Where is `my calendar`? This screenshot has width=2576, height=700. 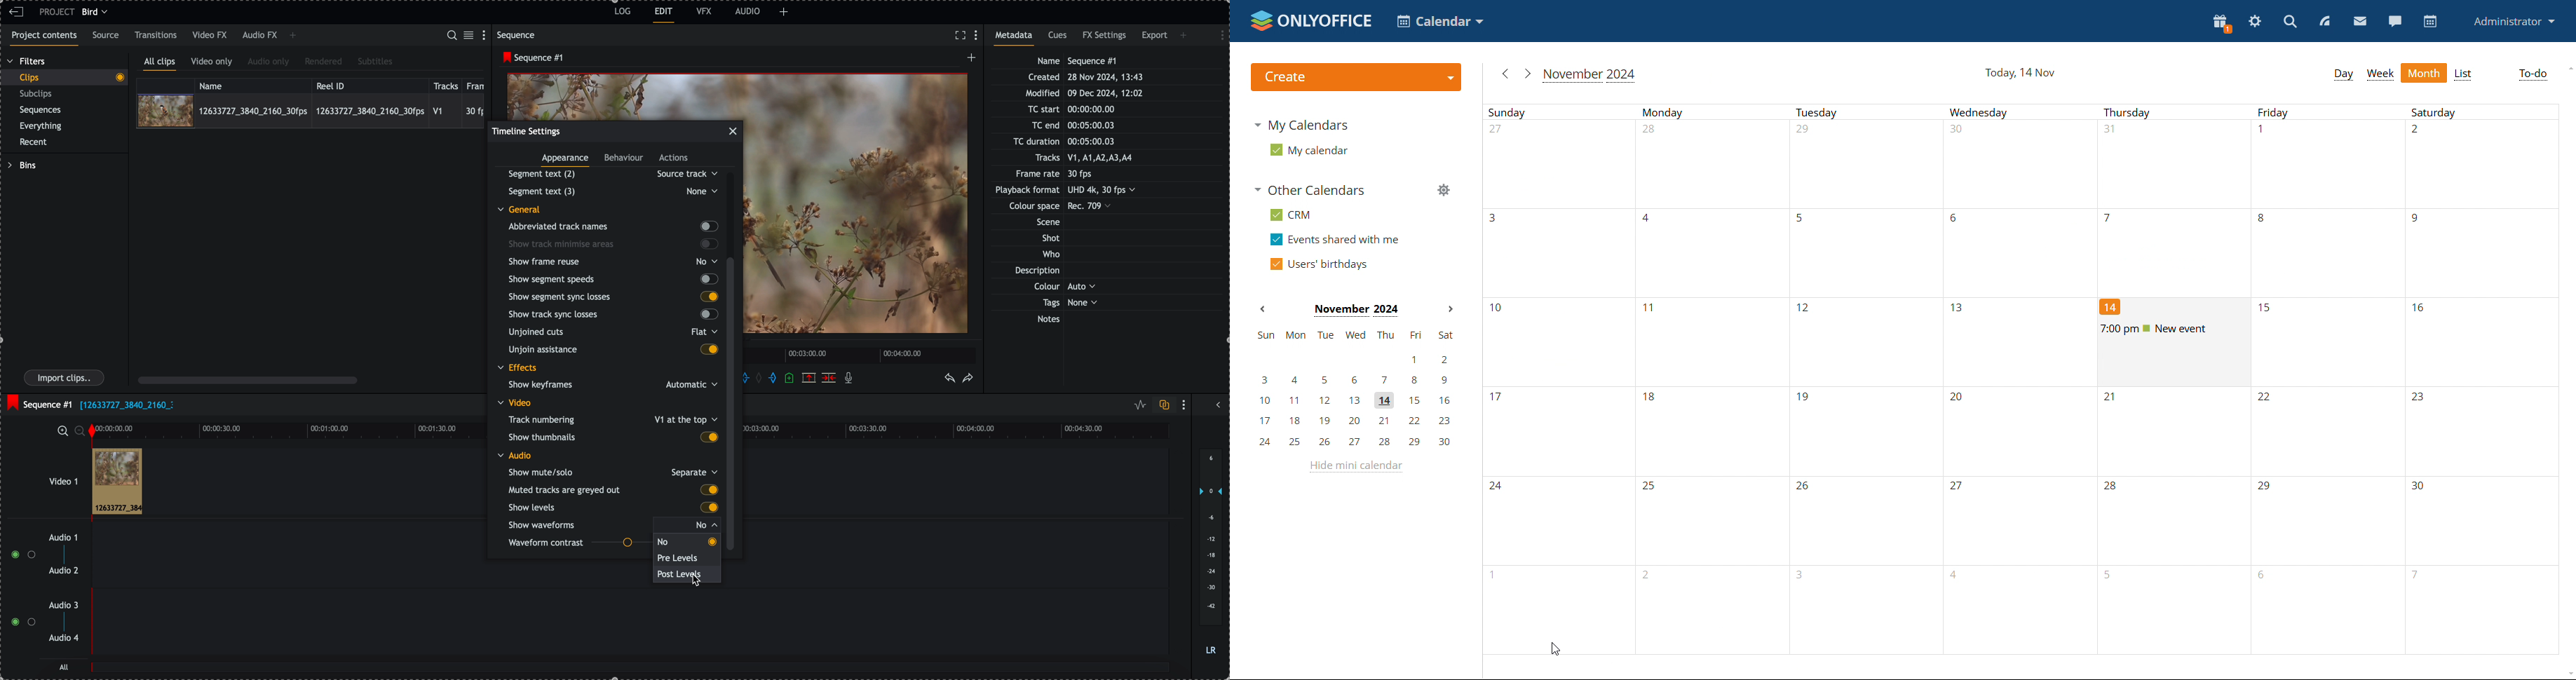 my calendar is located at coordinates (1310, 150).